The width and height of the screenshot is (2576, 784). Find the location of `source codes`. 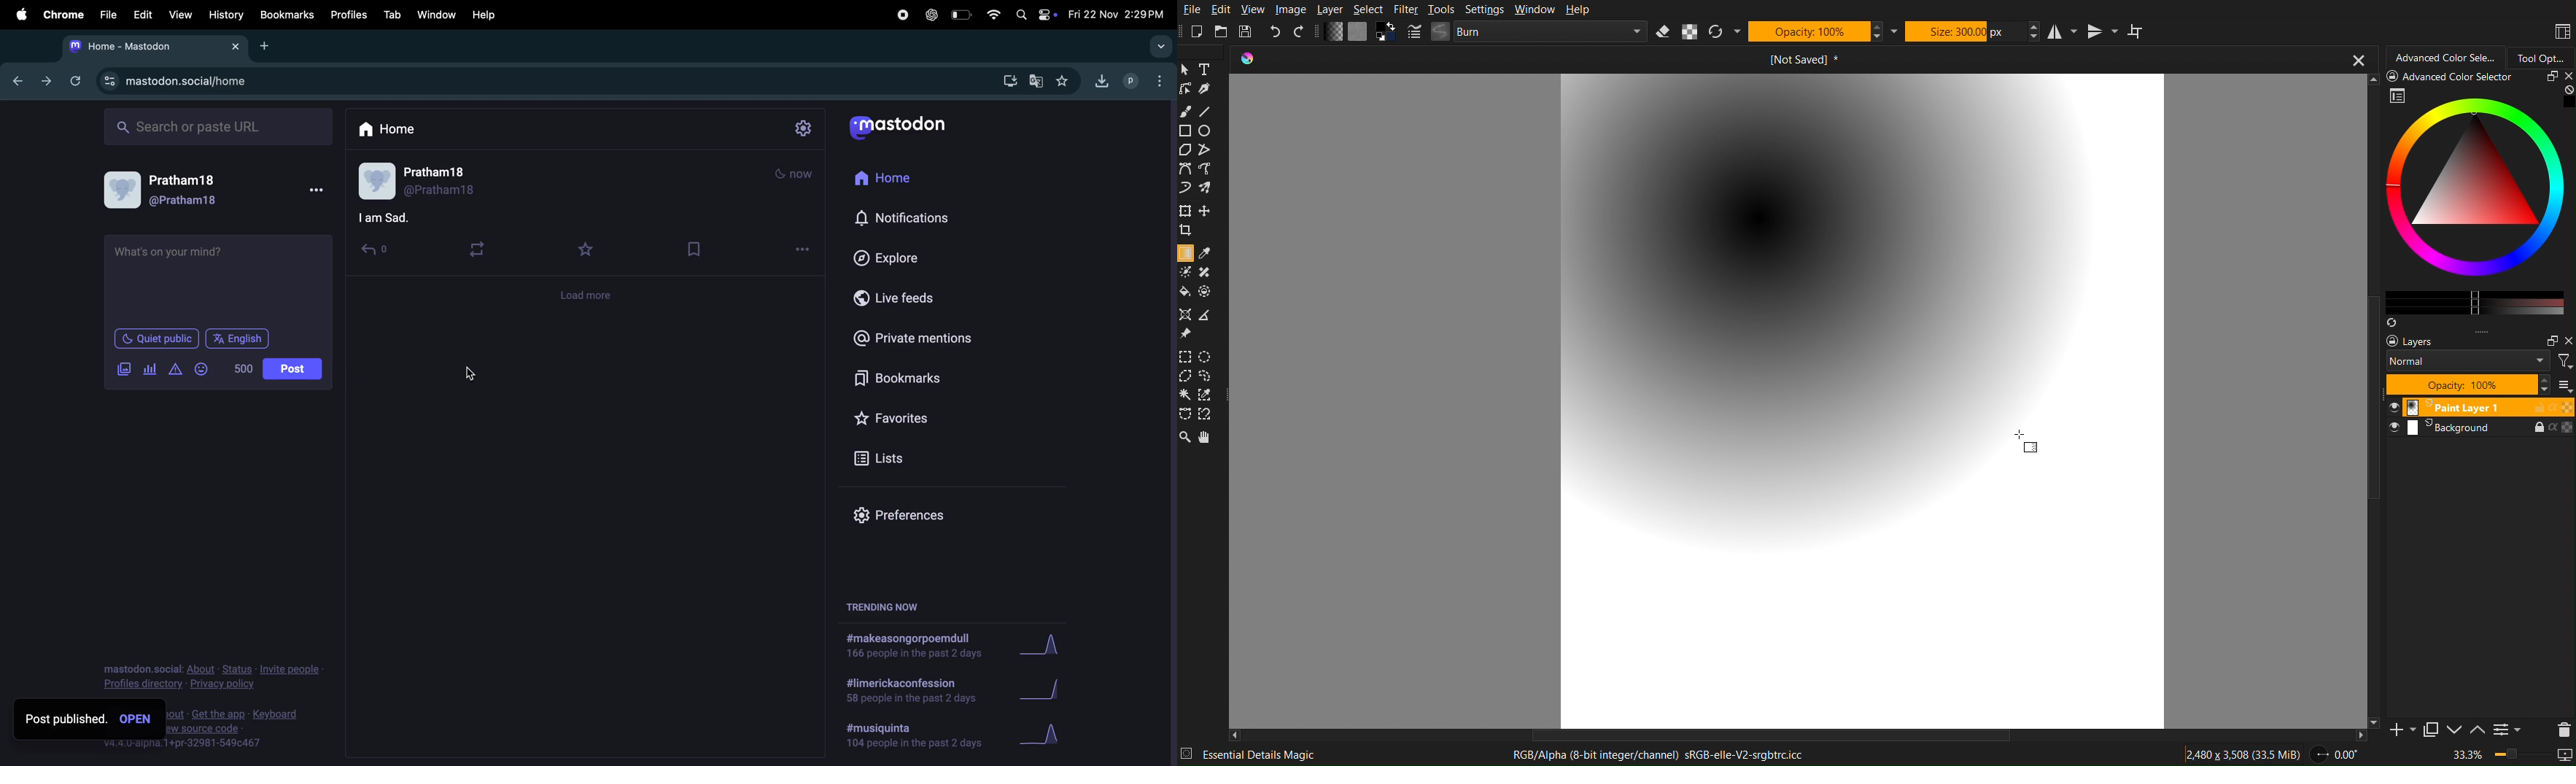

source codes is located at coordinates (244, 732).